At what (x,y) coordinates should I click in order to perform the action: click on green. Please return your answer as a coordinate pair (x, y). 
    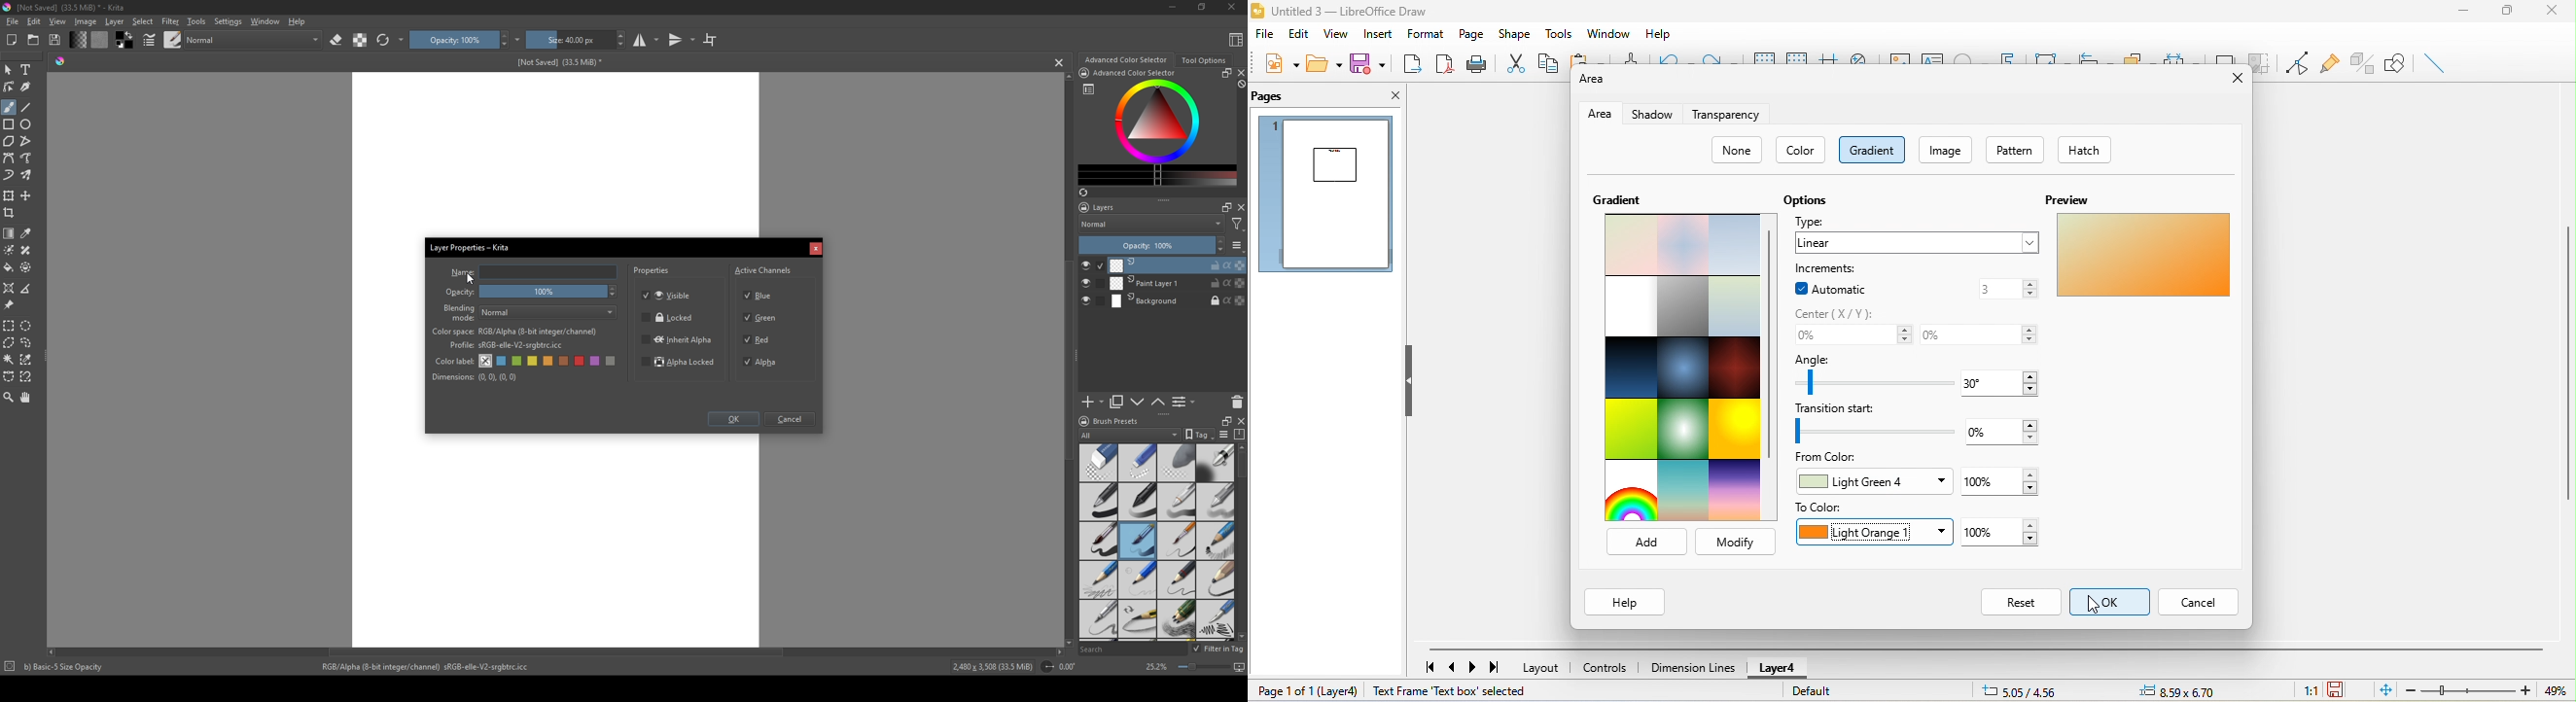
    Looking at the image, I should click on (518, 362).